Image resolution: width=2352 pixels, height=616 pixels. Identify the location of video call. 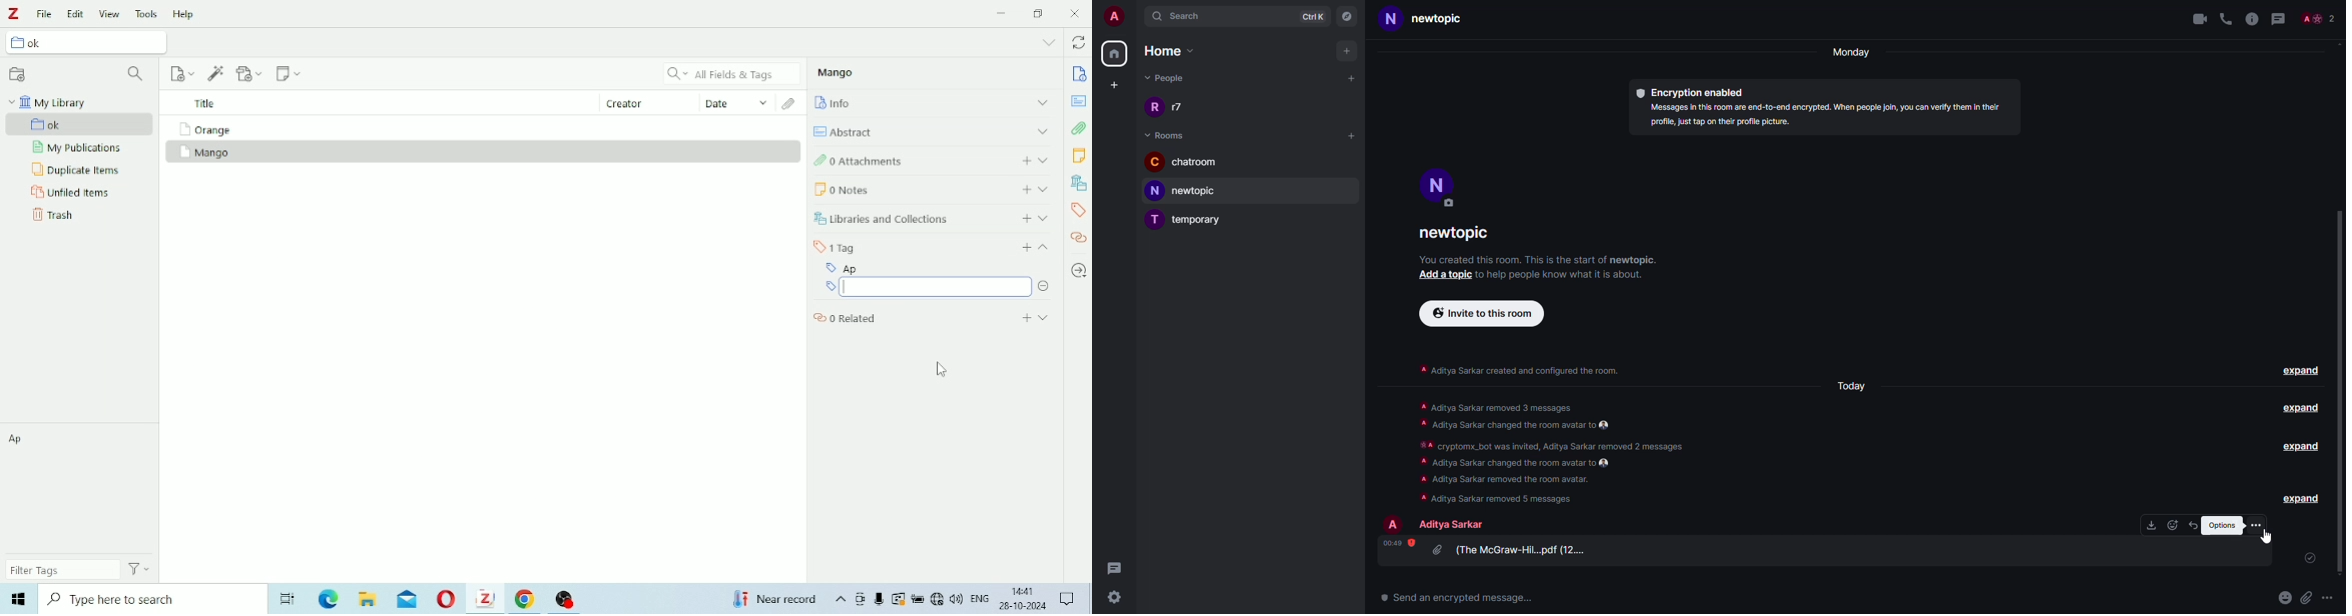
(2198, 18).